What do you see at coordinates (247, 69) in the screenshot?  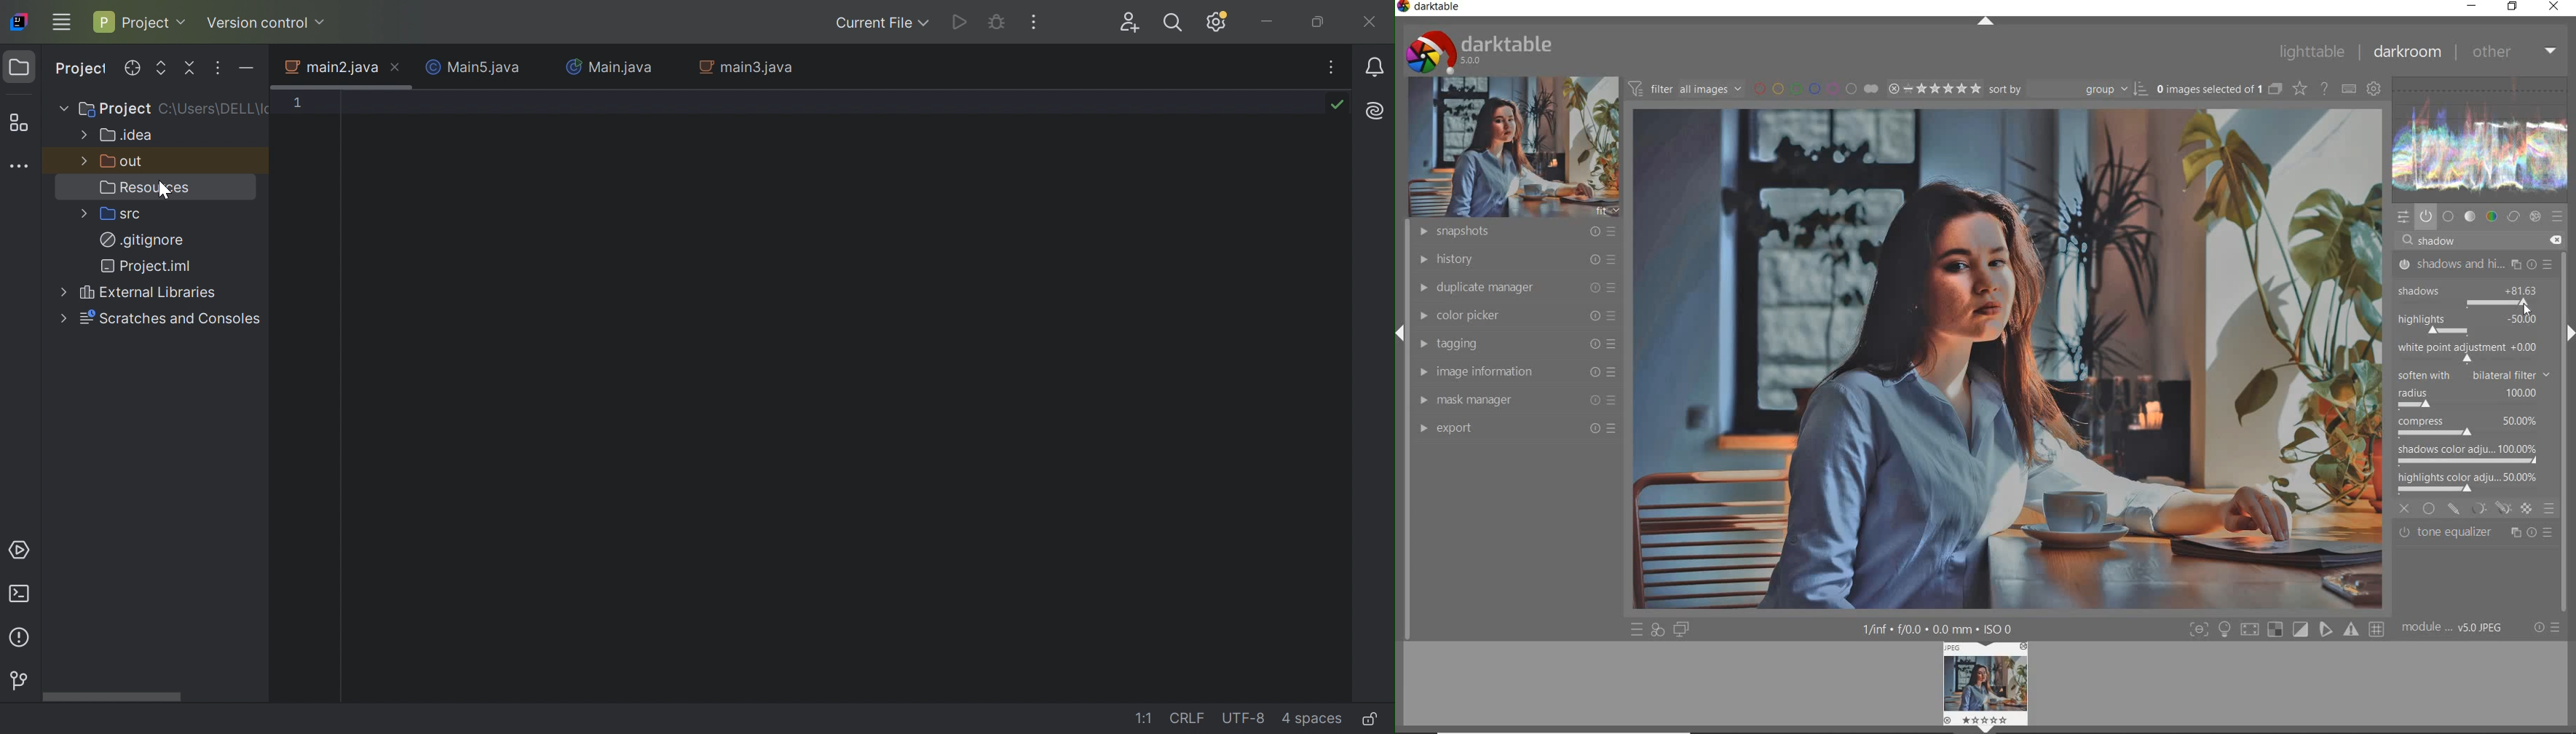 I see `Hide` at bounding box center [247, 69].